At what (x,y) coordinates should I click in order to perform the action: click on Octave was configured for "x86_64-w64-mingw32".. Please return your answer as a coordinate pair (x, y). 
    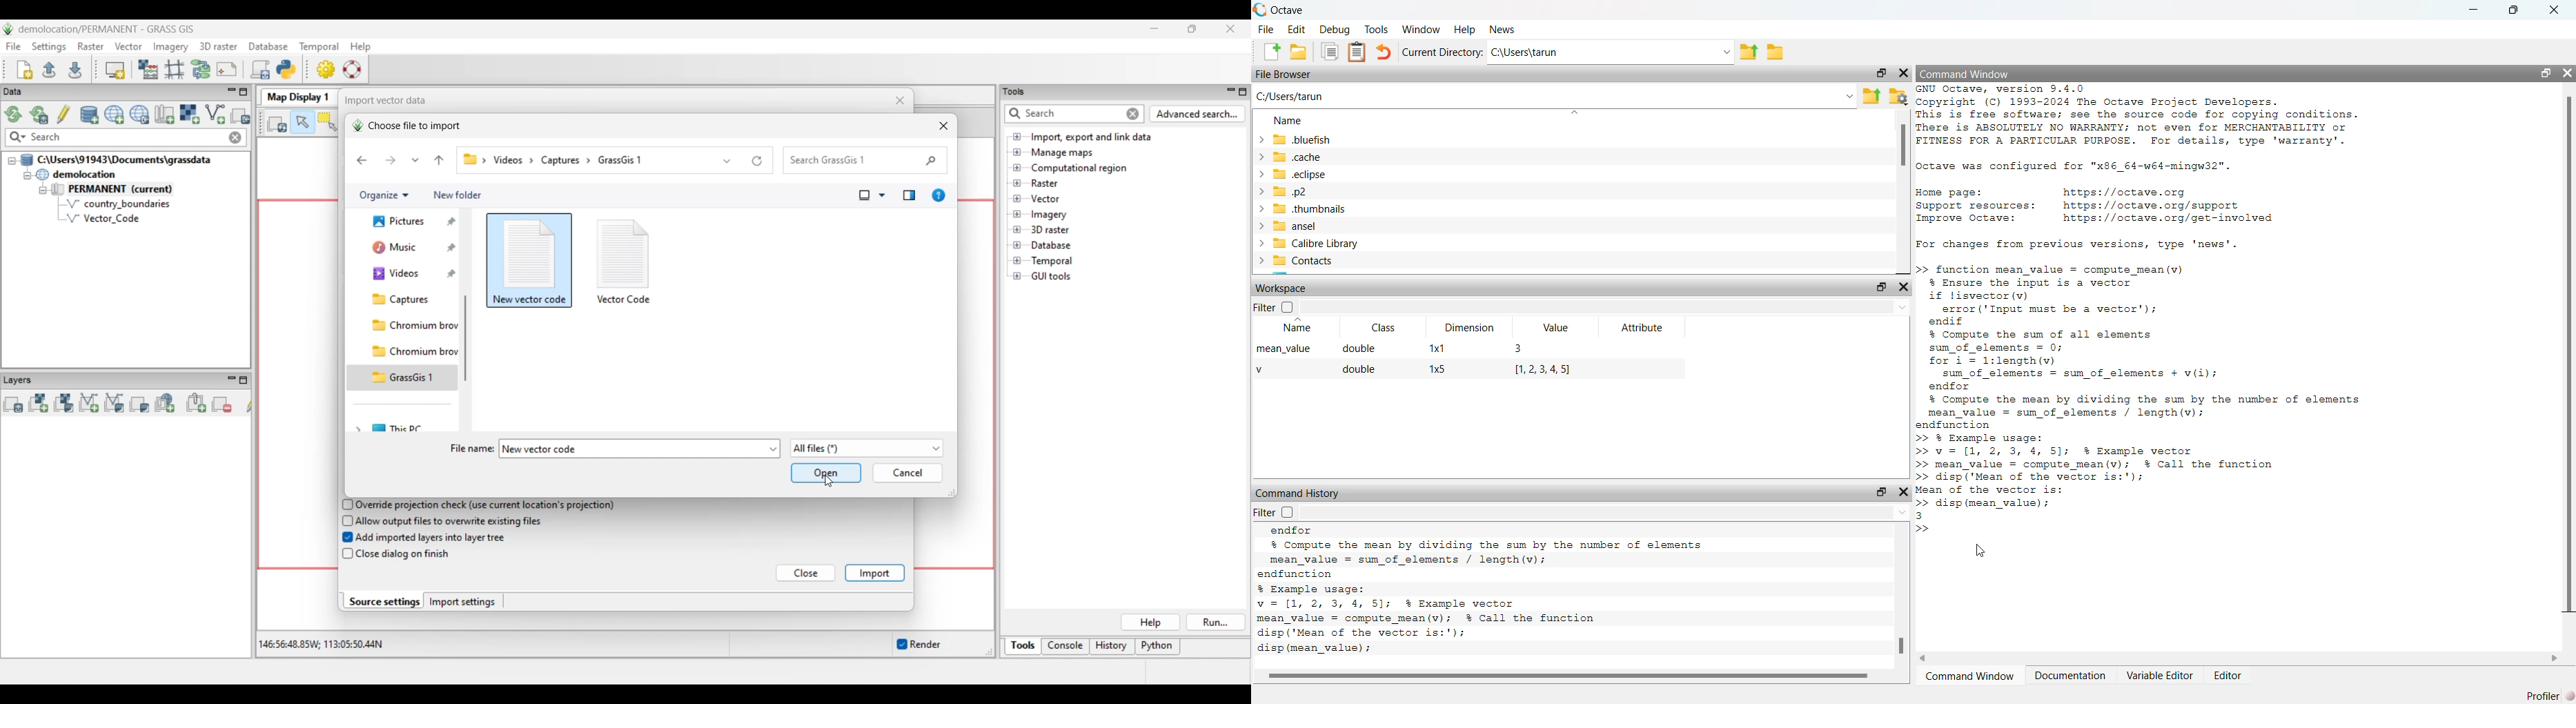
    Looking at the image, I should click on (2075, 168).